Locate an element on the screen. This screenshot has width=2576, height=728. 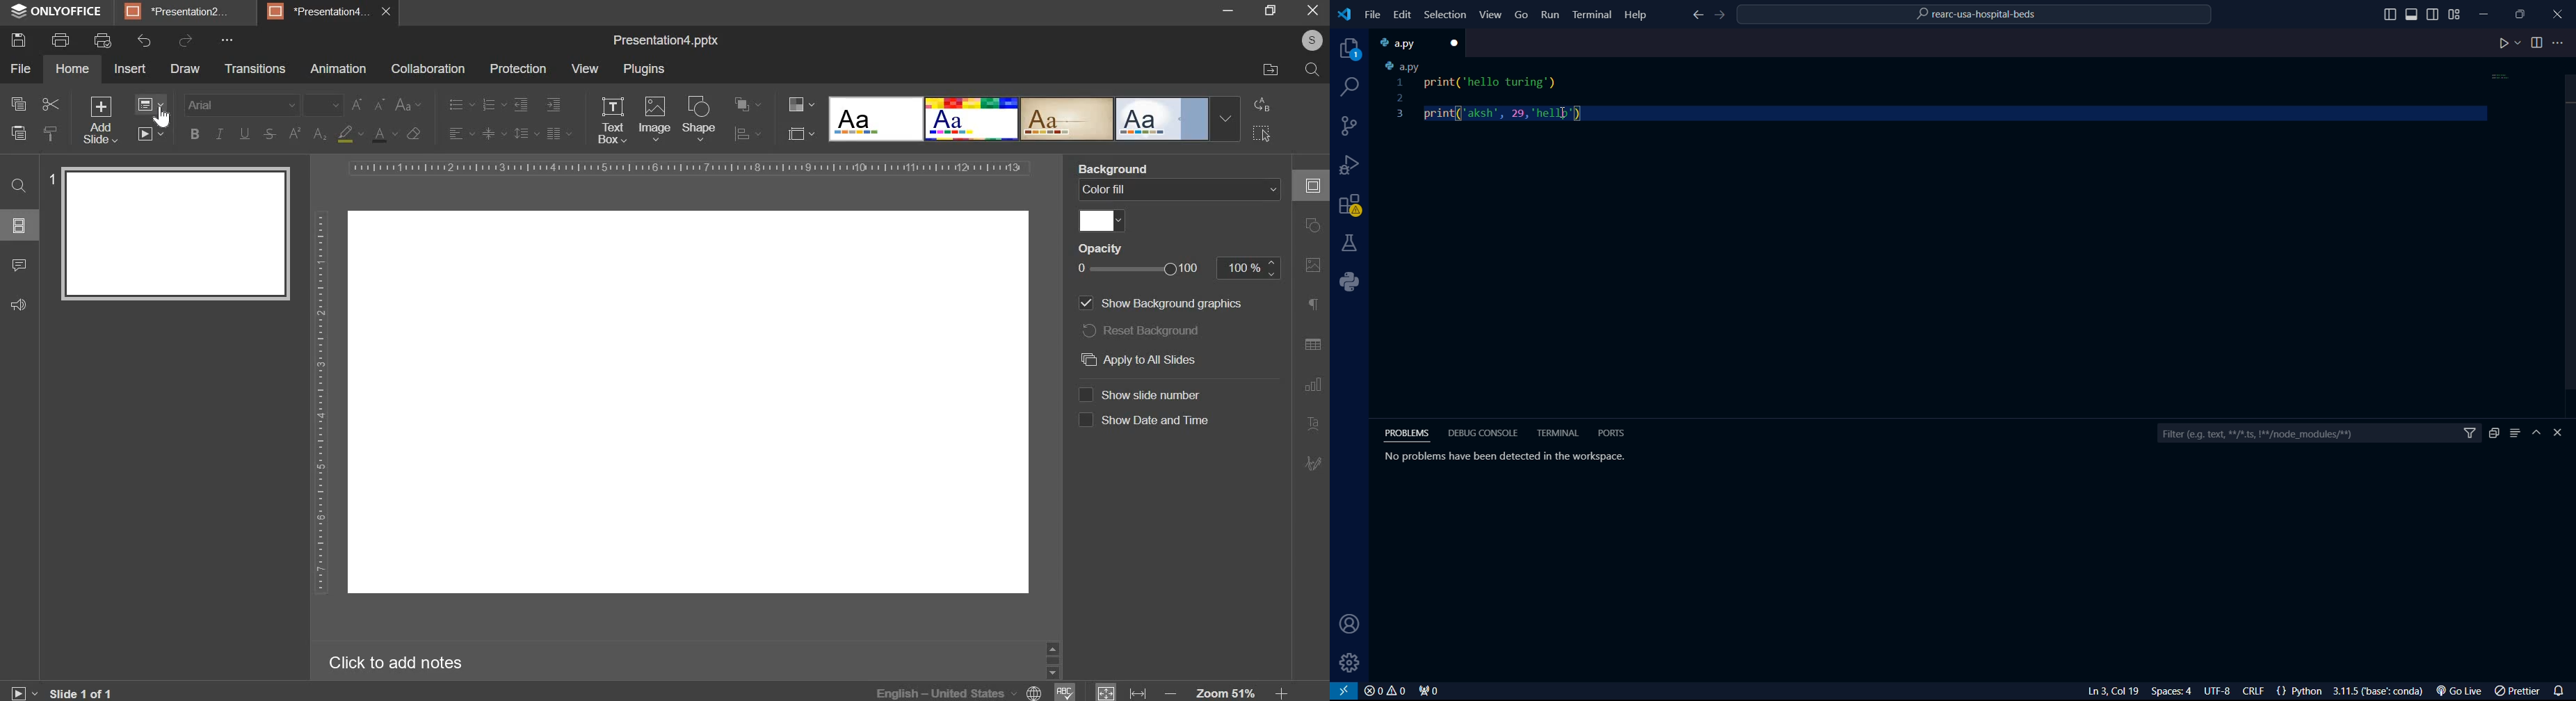
slide show is located at coordinates (22, 691).